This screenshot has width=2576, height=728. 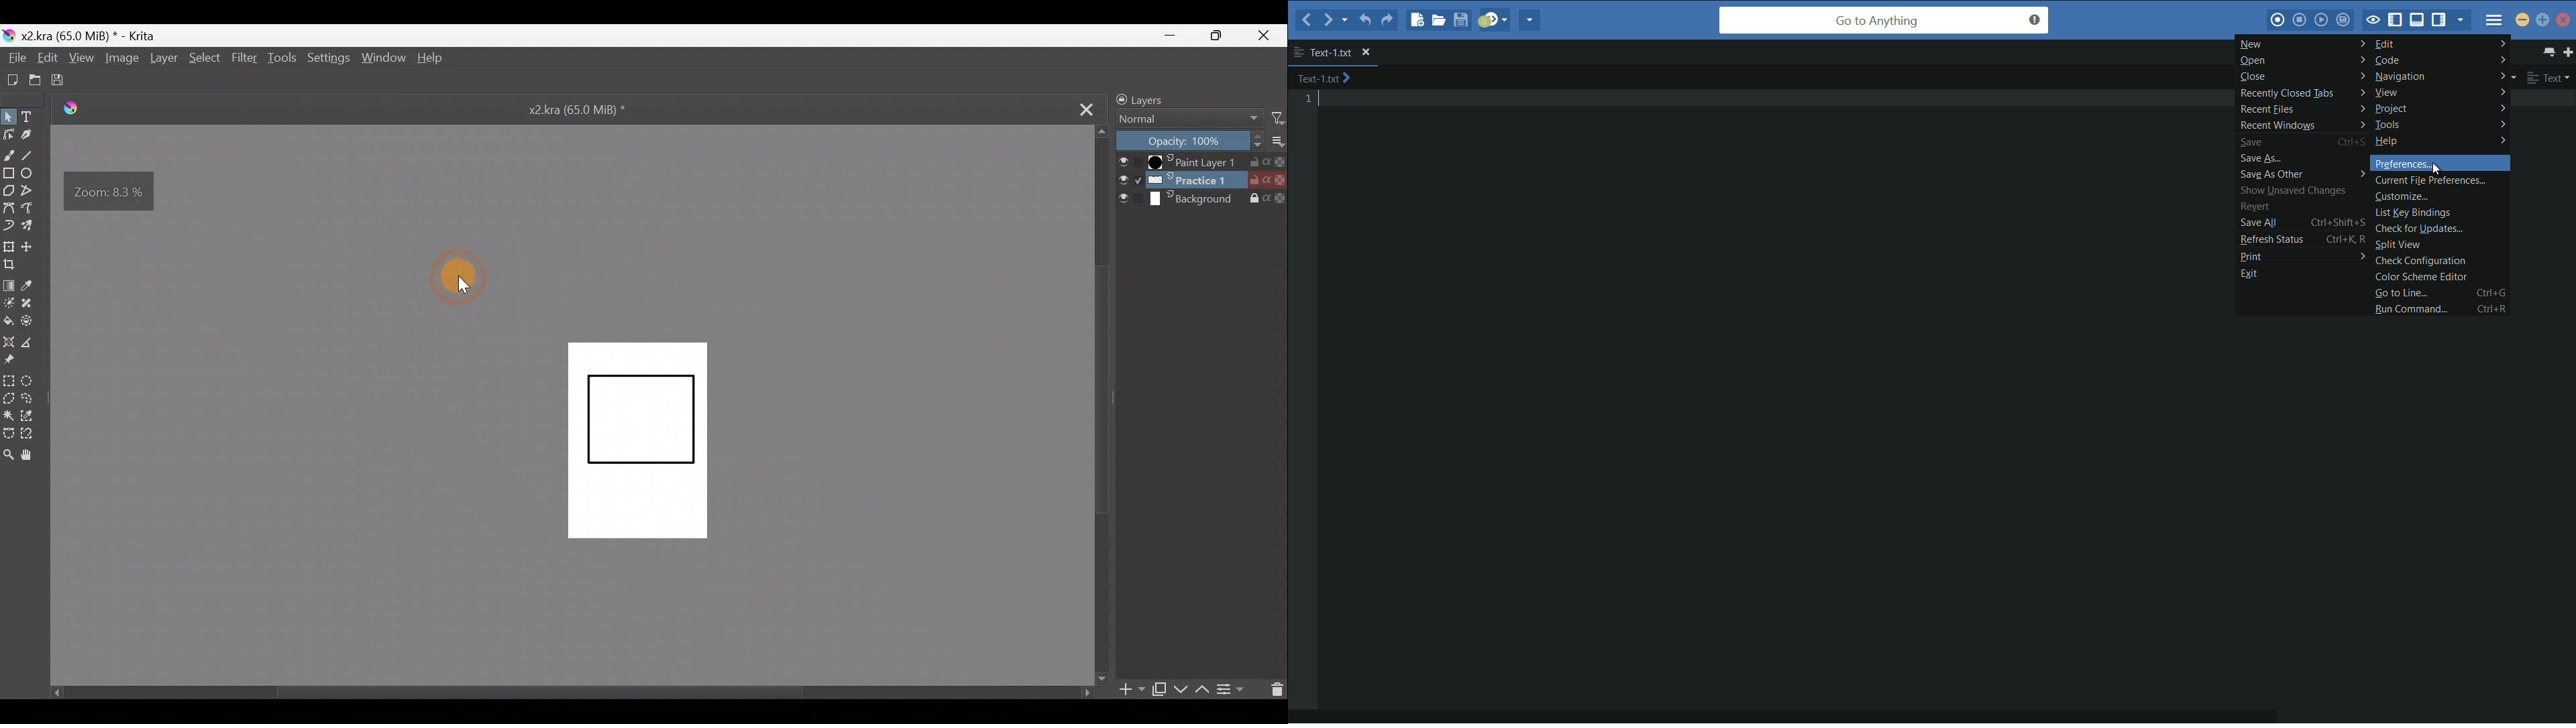 What do you see at coordinates (2438, 20) in the screenshot?
I see `show/hide right panel` at bounding box center [2438, 20].